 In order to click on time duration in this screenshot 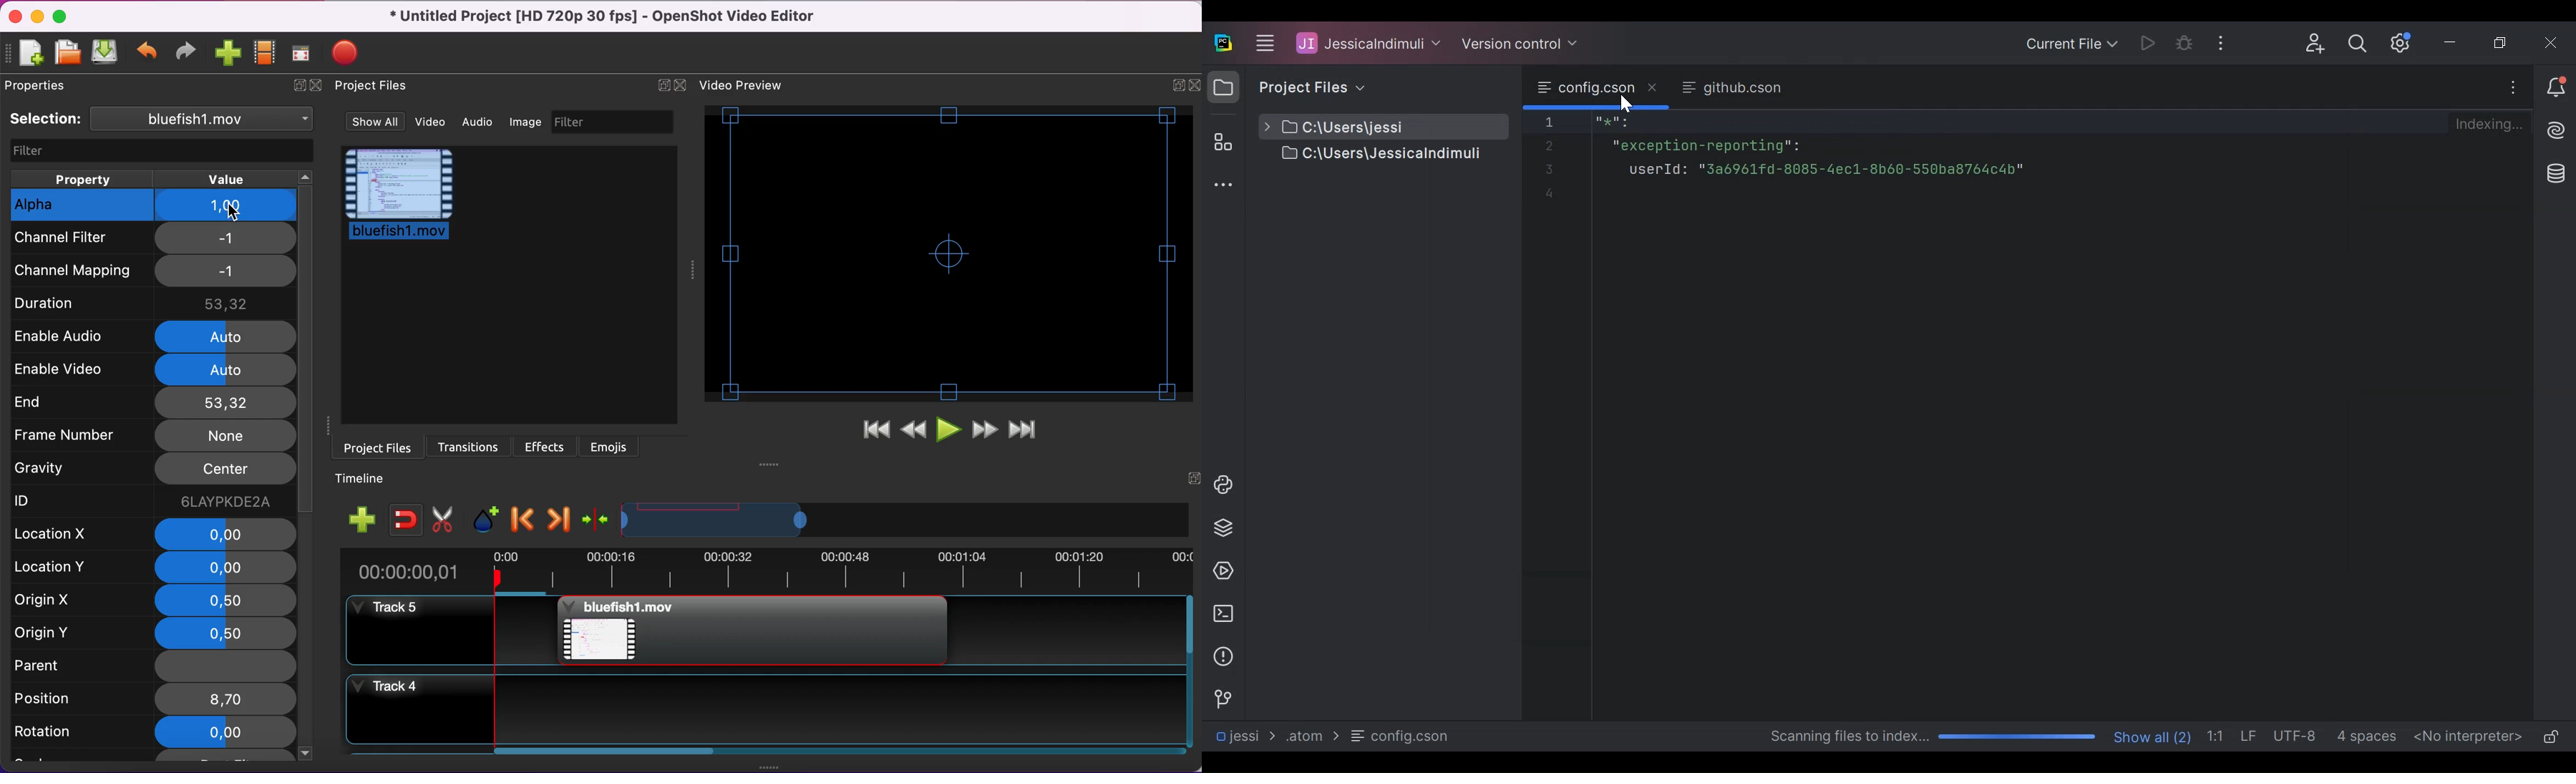, I will do `click(774, 572)`.